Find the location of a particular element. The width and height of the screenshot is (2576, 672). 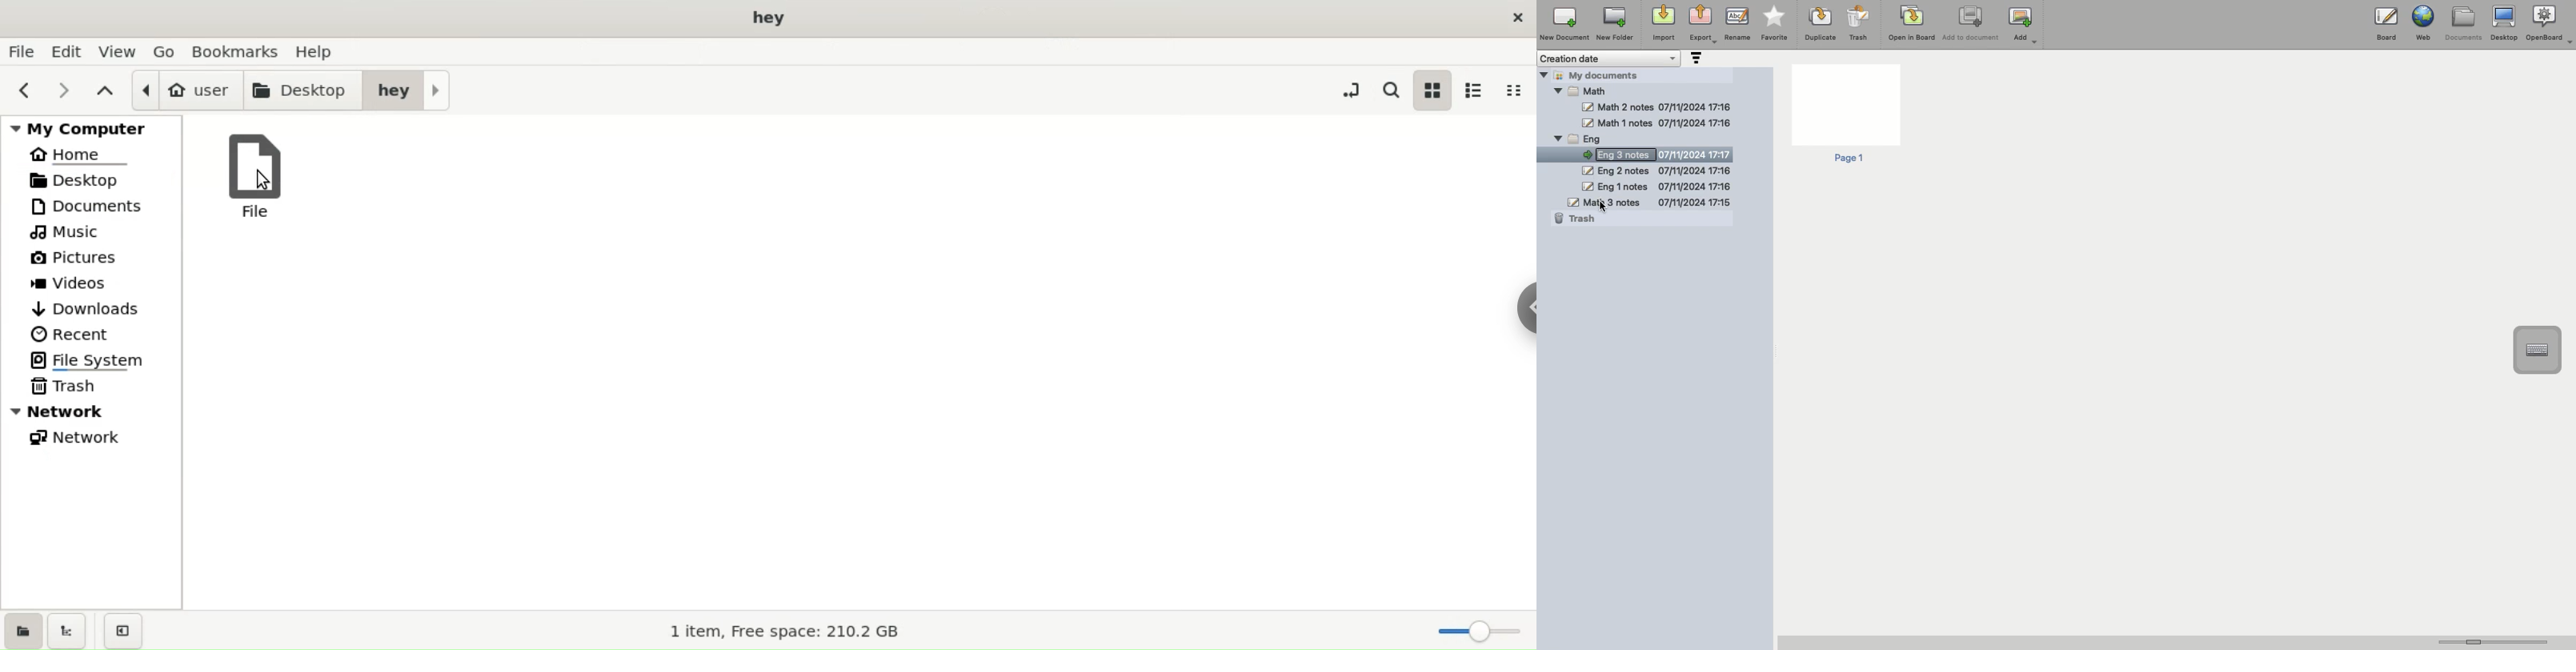

Creation date is located at coordinates (1610, 58).